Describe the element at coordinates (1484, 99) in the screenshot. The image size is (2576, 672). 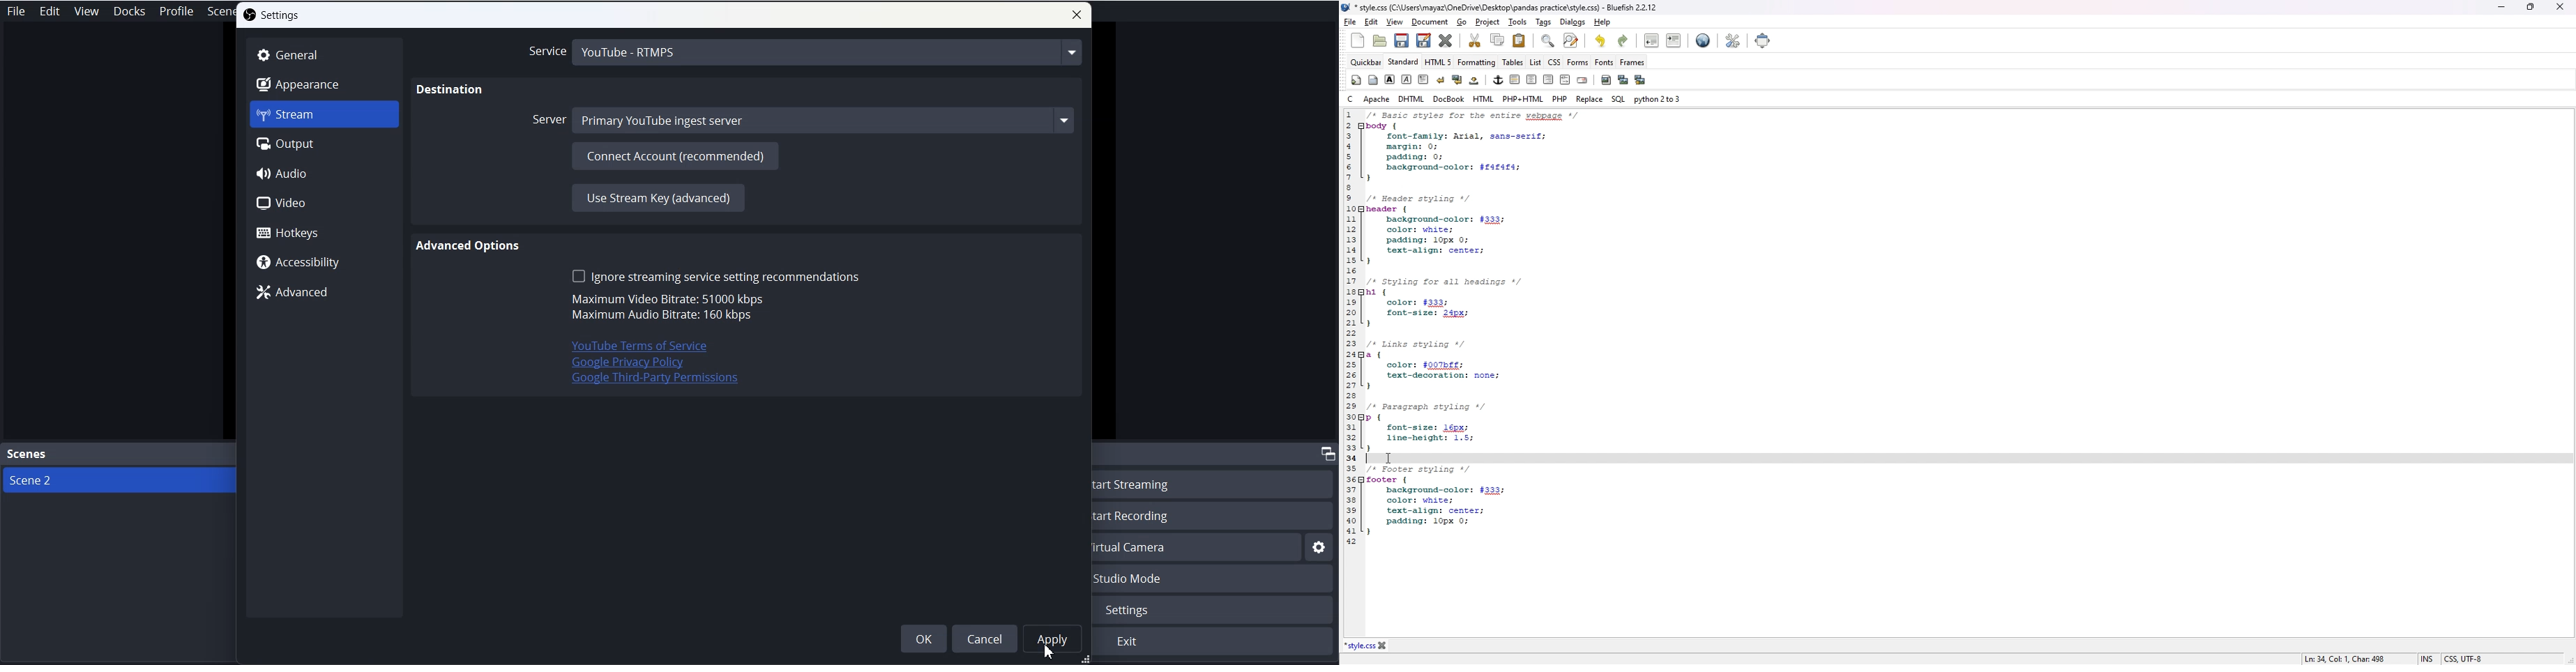
I see `html` at that location.